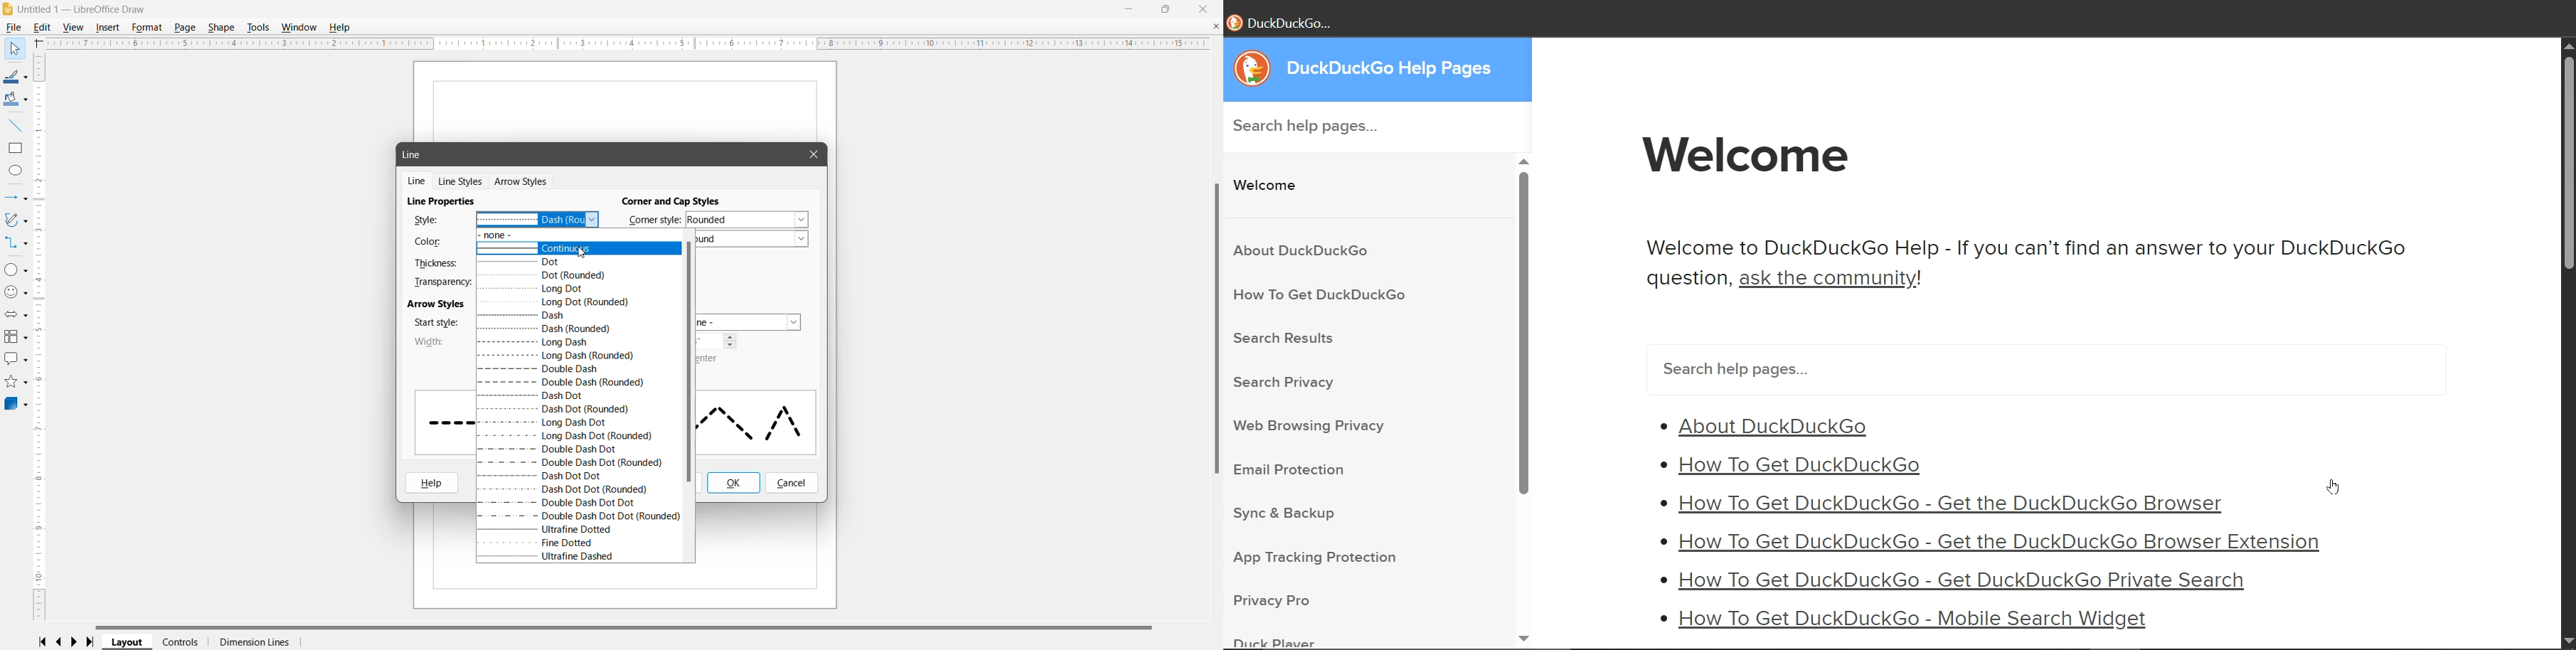 This screenshot has height=672, width=2576. What do you see at coordinates (1309, 127) in the screenshot?
I see `Search help pages...` at bounding box center [1309, 127].